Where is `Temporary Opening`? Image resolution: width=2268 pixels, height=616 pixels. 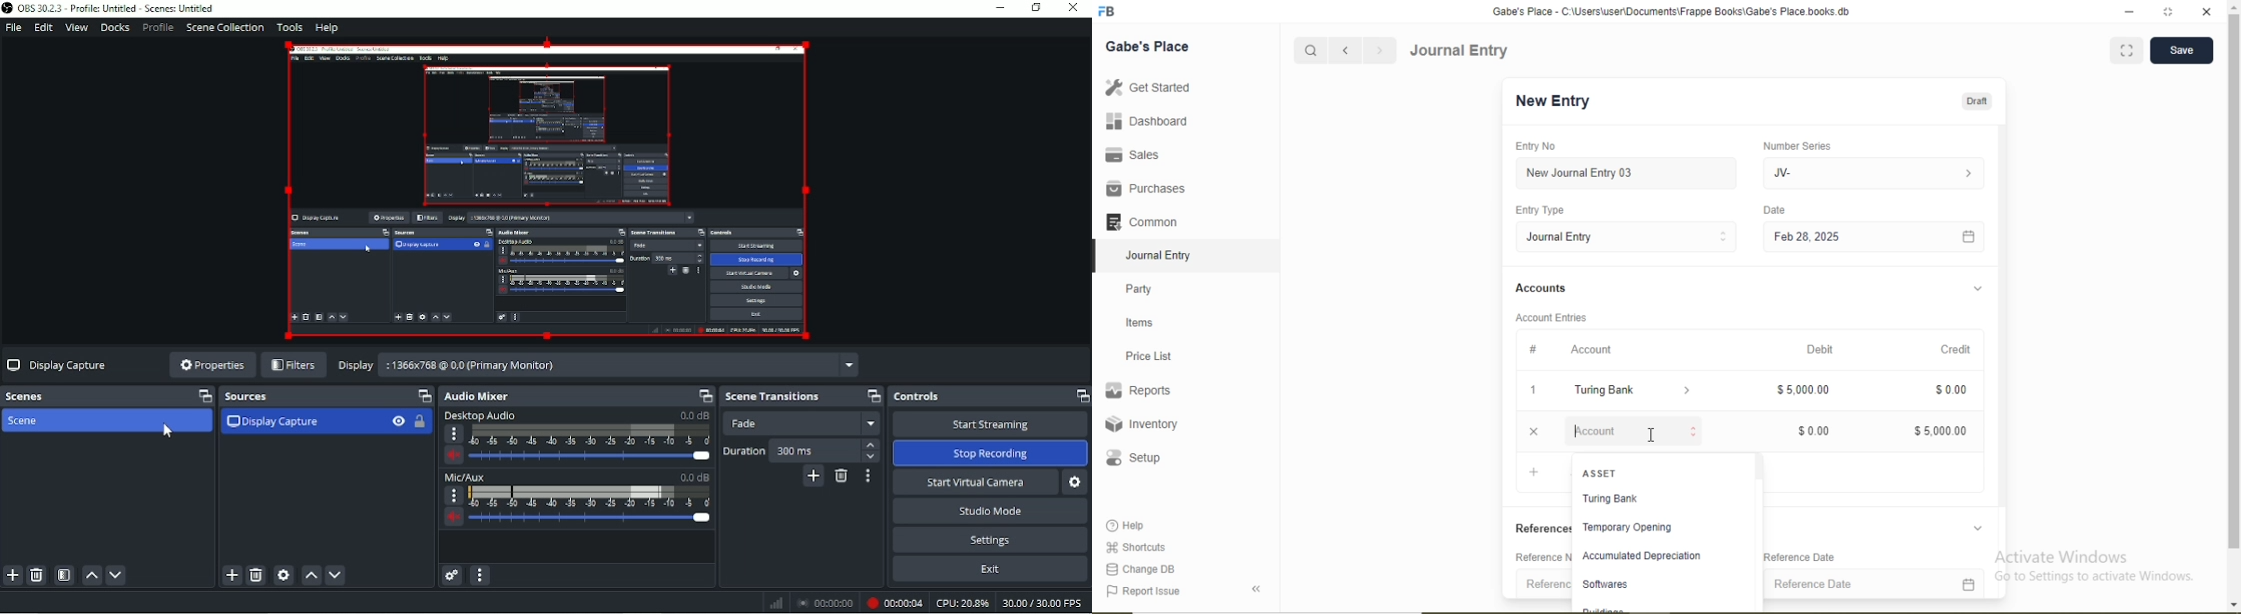 Temporary Opening is located at coordinates (1629, 529).